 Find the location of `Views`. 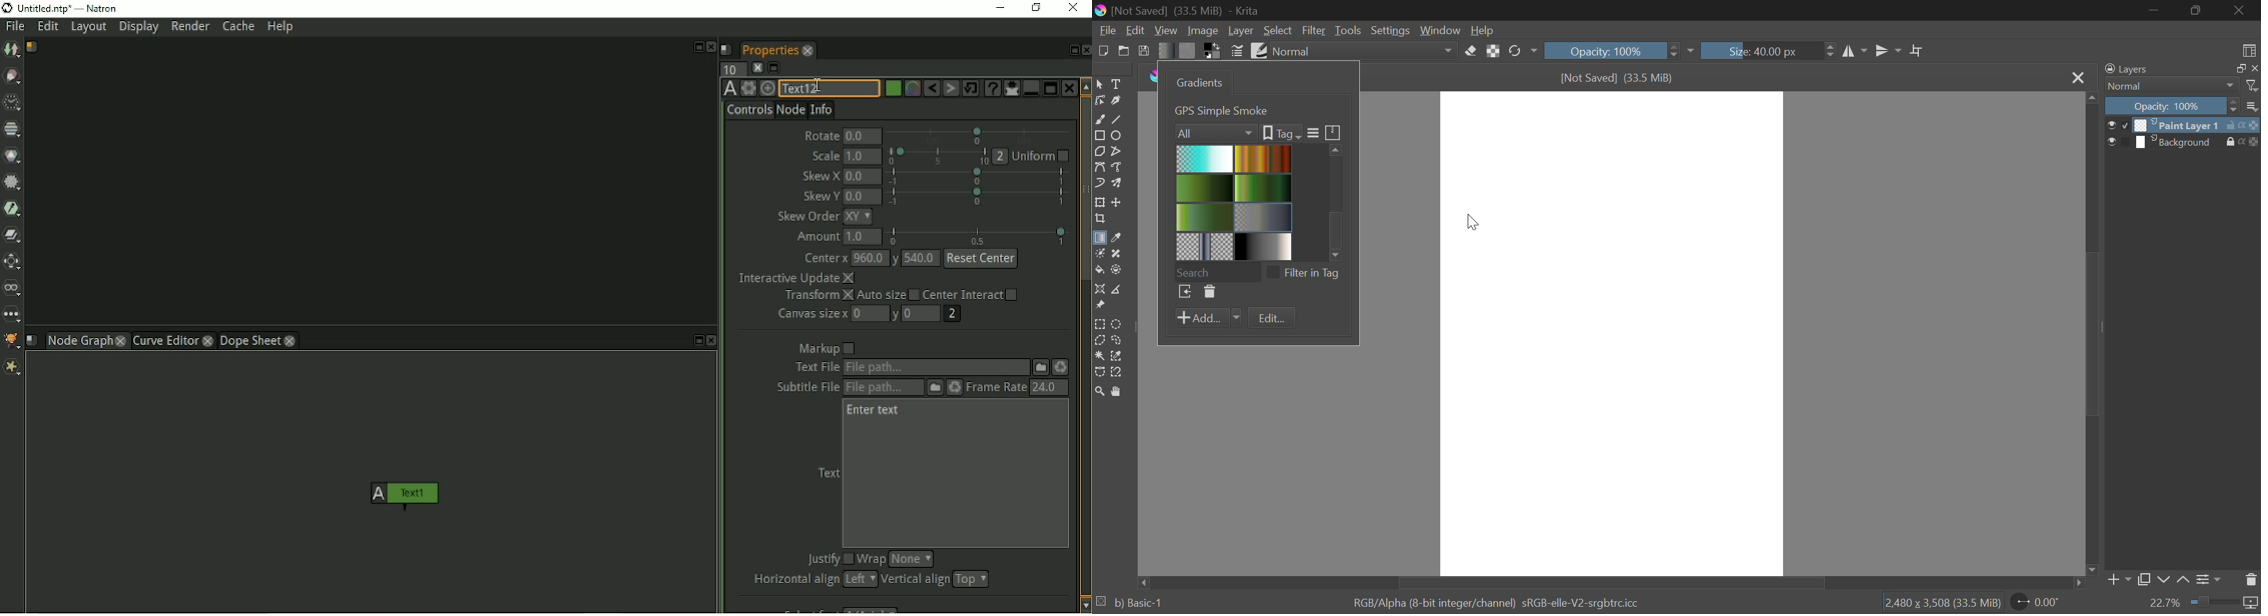

Views is located at coordinates (14, 289).